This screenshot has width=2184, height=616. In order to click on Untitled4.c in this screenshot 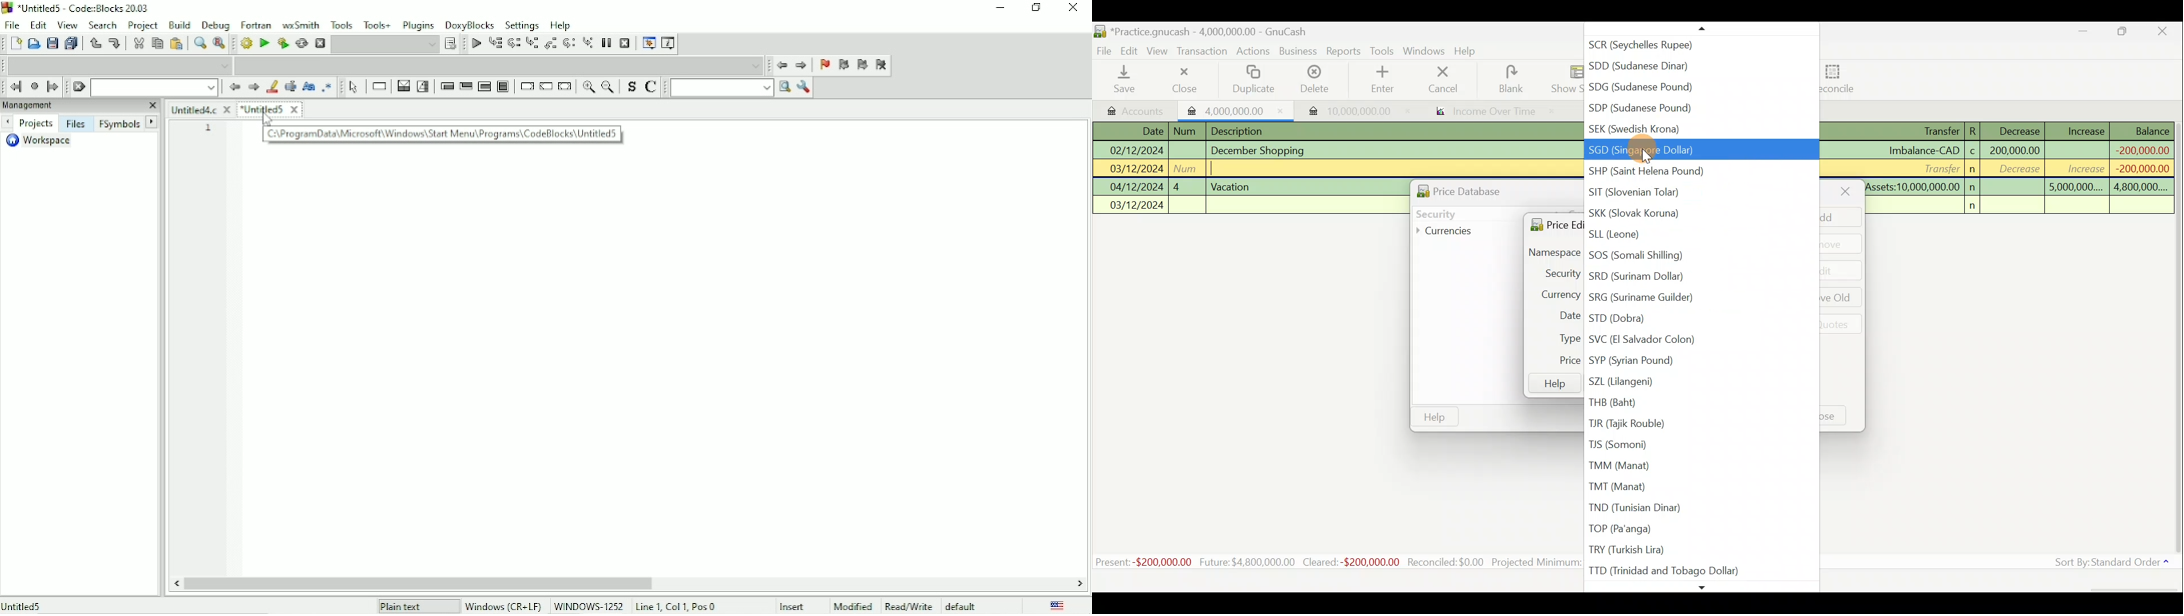, I will do `click(201, 109)`.